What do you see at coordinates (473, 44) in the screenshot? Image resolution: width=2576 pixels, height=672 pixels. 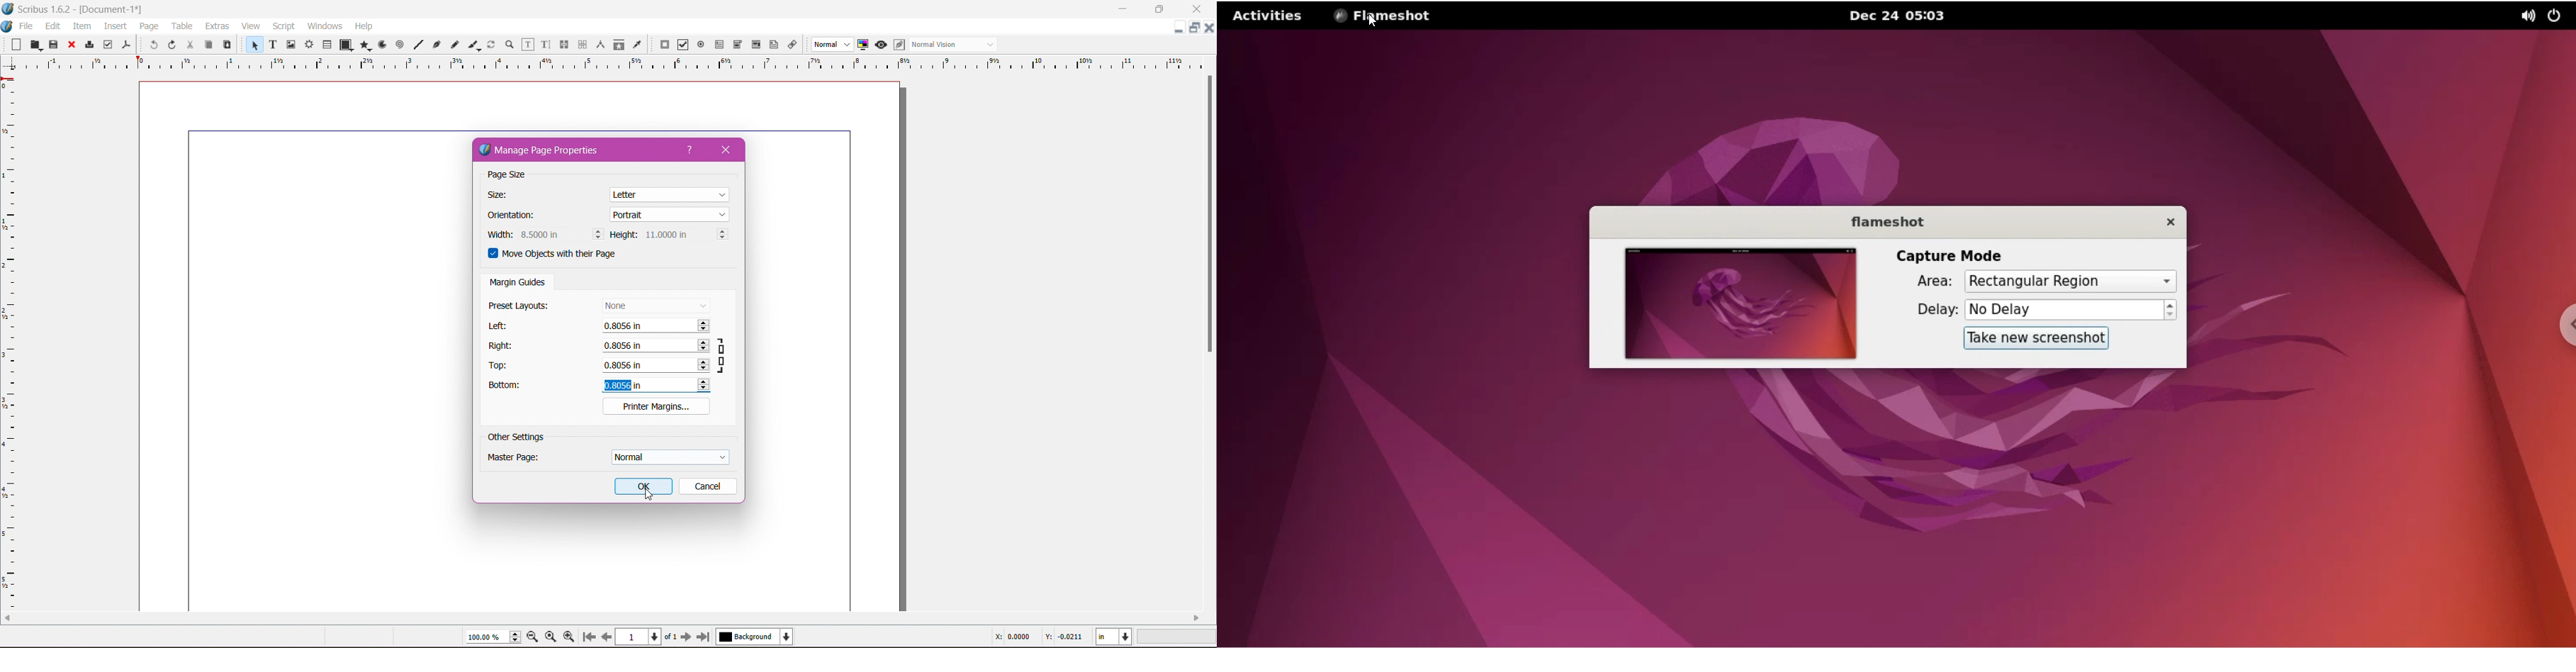 I see `Calligraphic Line` at bounding box center [473, 44].